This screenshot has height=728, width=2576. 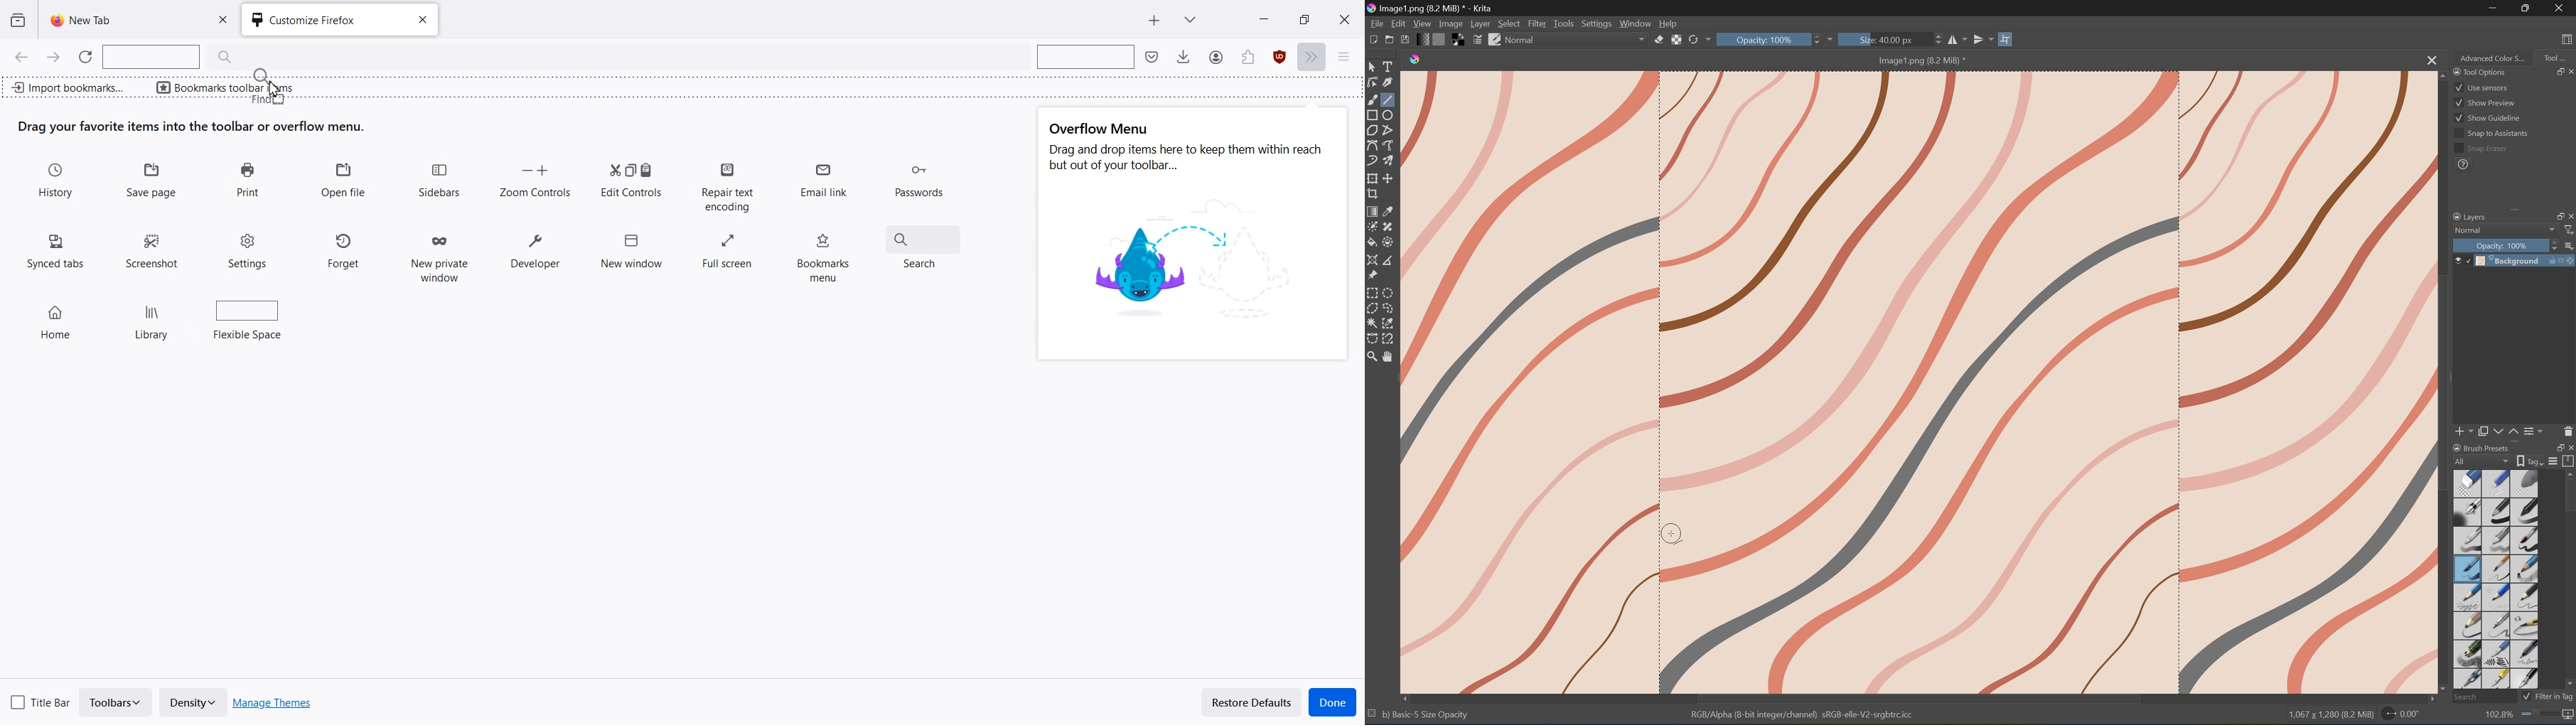 What do you see at coordinates (2478, 71) in the screenshot?
I see `Tool Options` at bounding box center [2478, 71].